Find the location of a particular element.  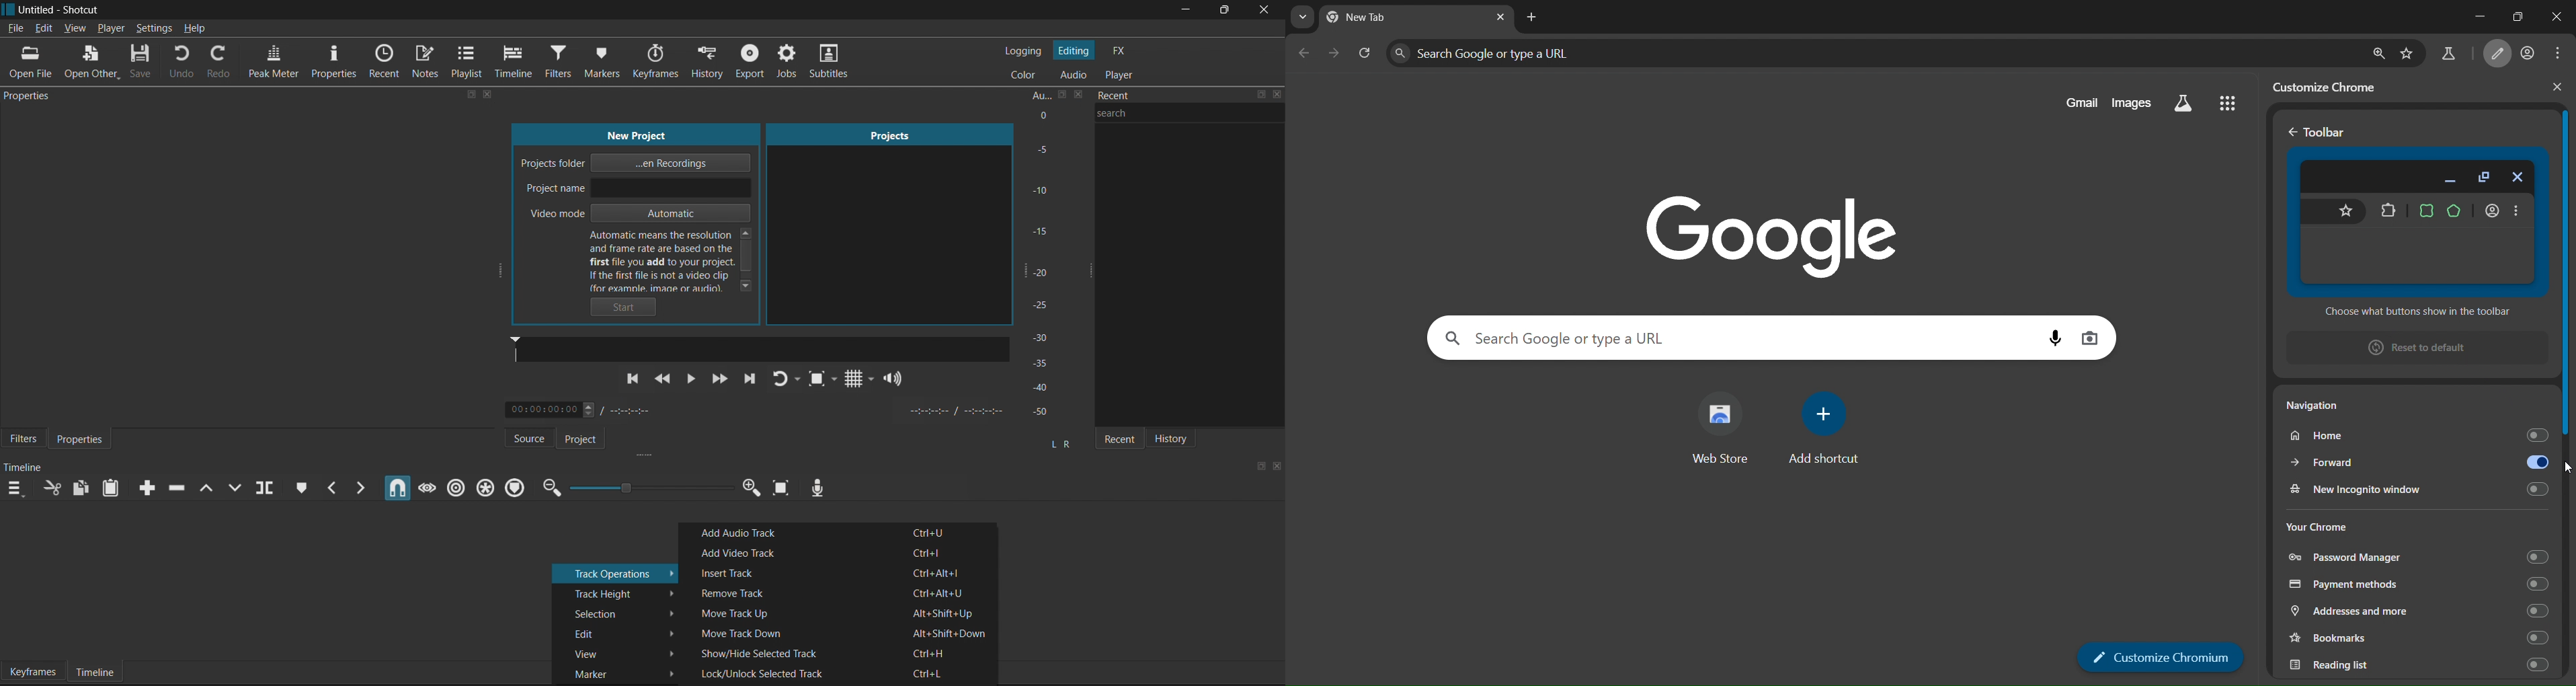

Export is located at coordinates (749, 64).